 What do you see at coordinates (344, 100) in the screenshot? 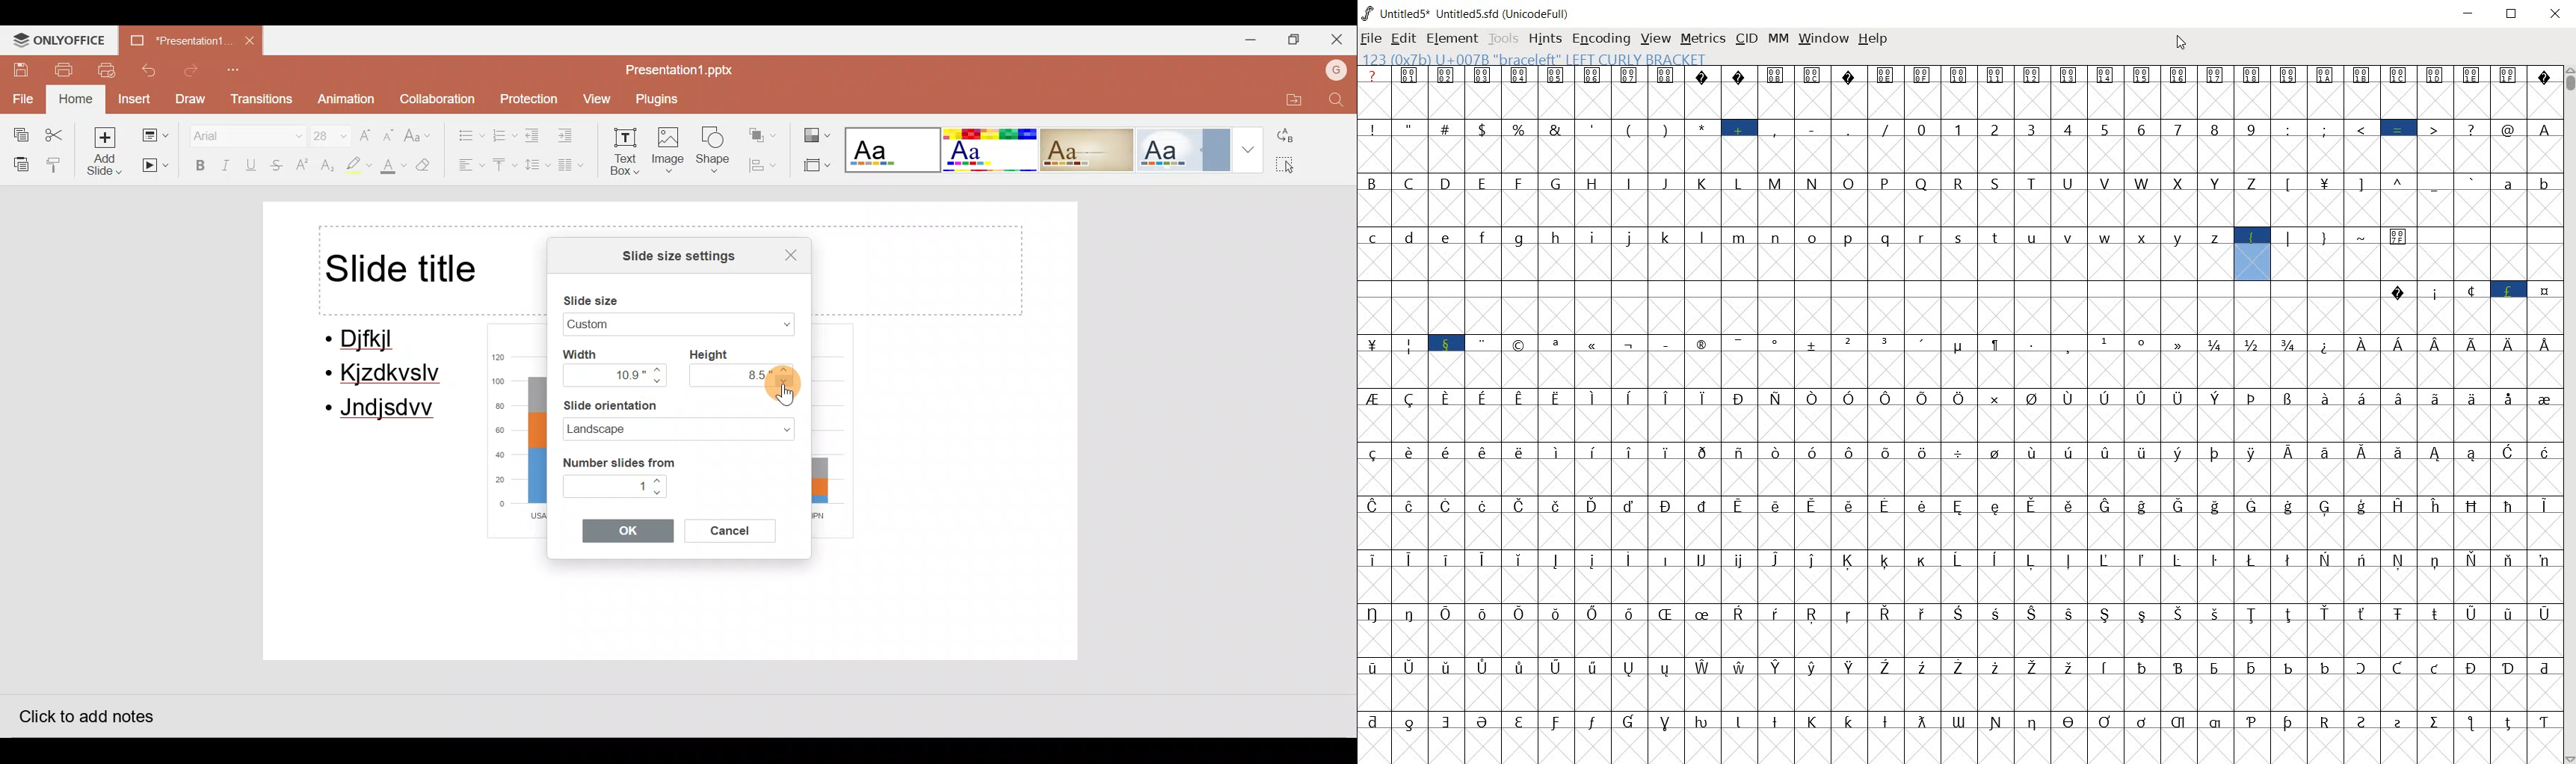
I see `Animation` at bounding box center [344, 100].